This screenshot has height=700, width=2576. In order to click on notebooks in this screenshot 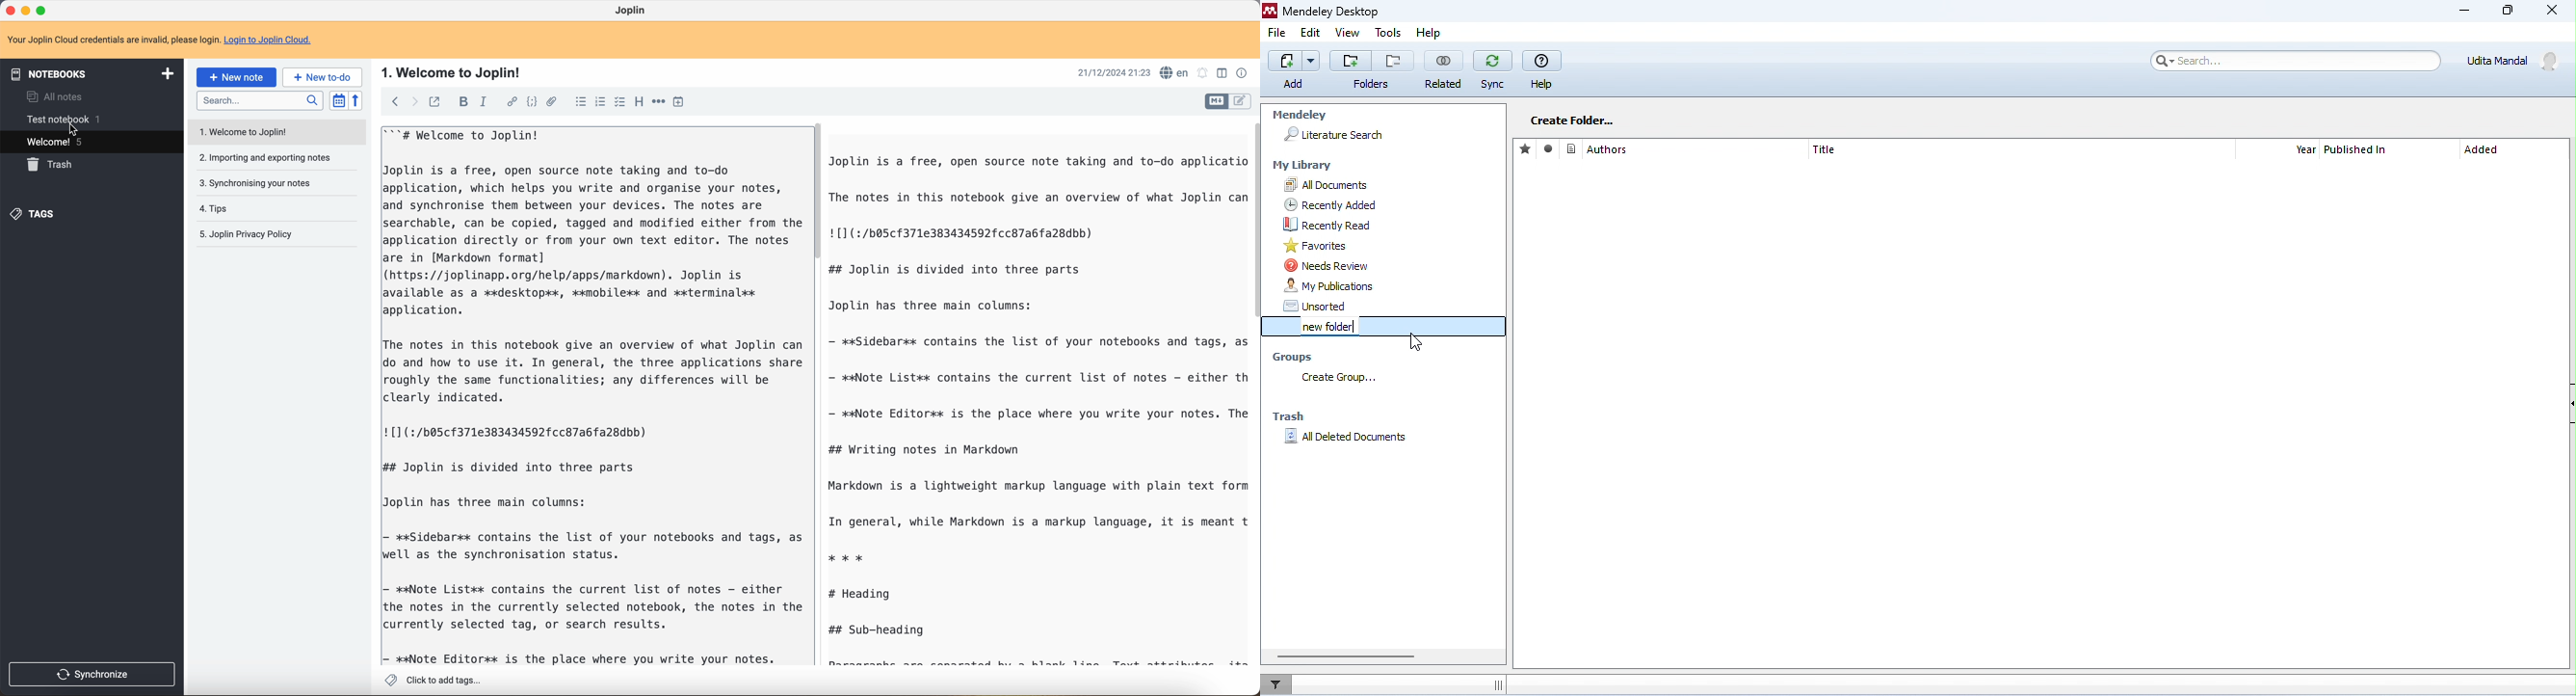, I will do `click(93, 75)`.